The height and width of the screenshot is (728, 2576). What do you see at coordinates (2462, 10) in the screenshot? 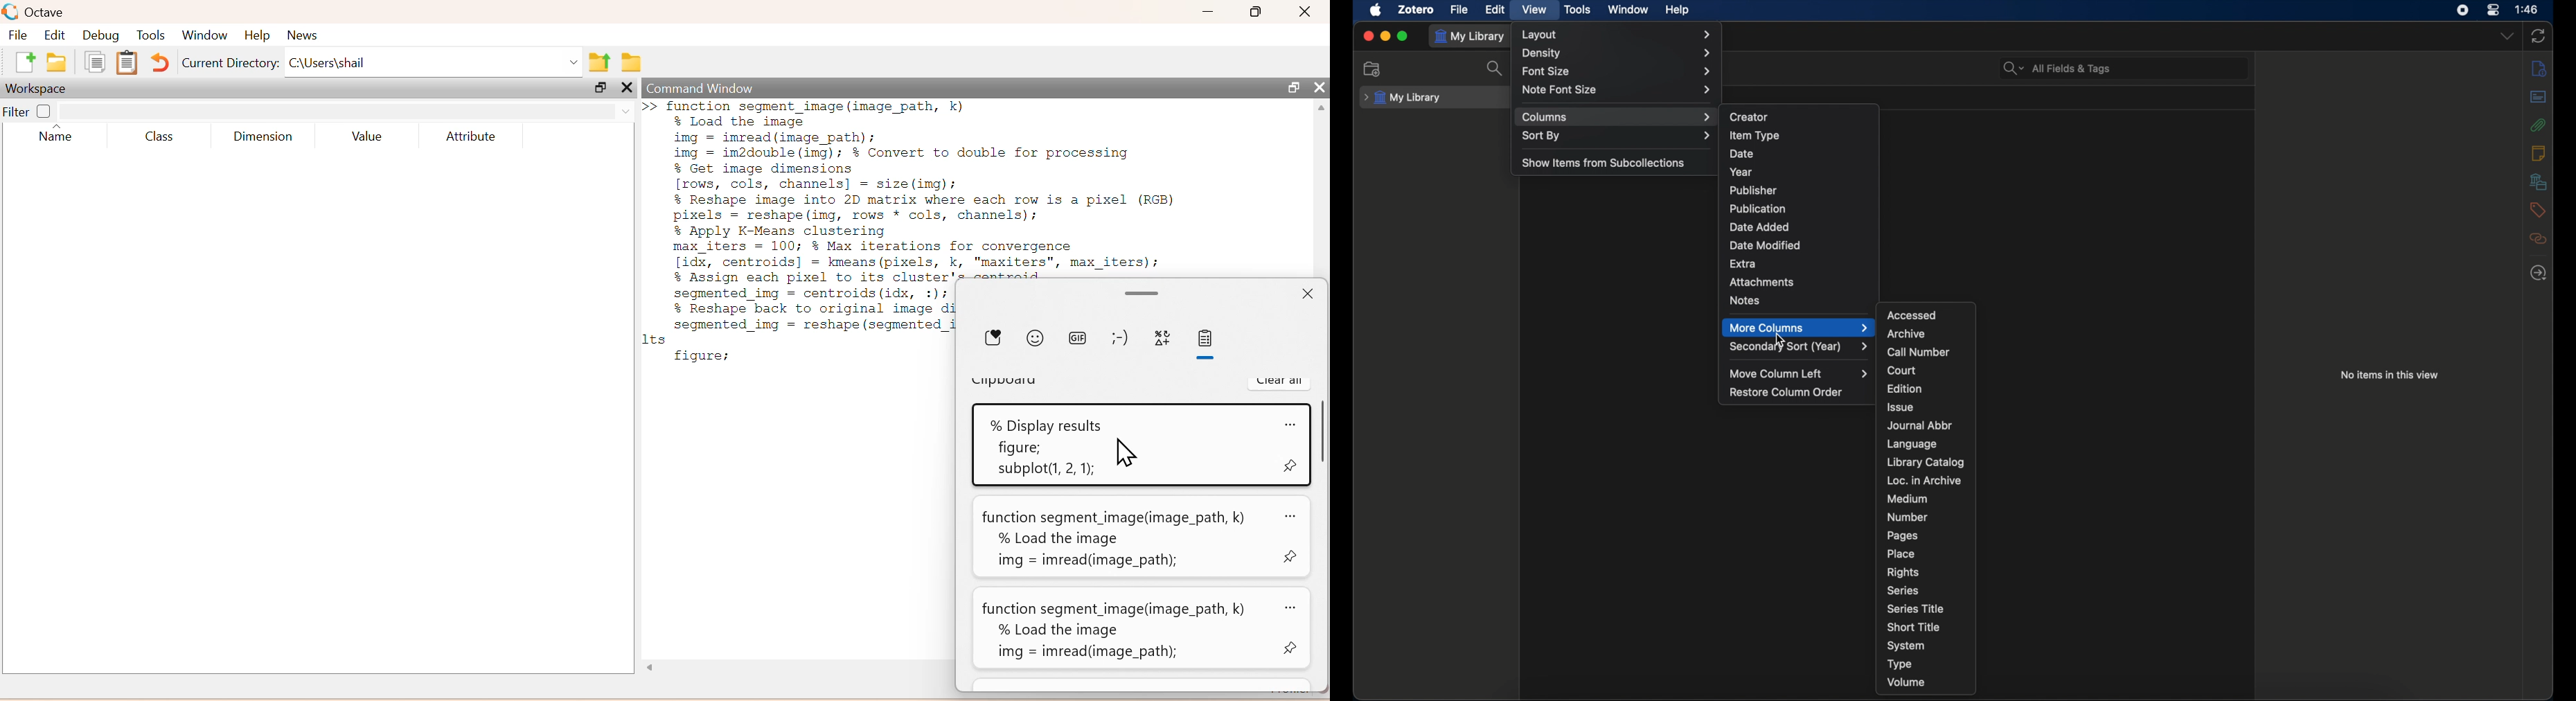
I see `screen recorder` at bounding box center [2462, 10].